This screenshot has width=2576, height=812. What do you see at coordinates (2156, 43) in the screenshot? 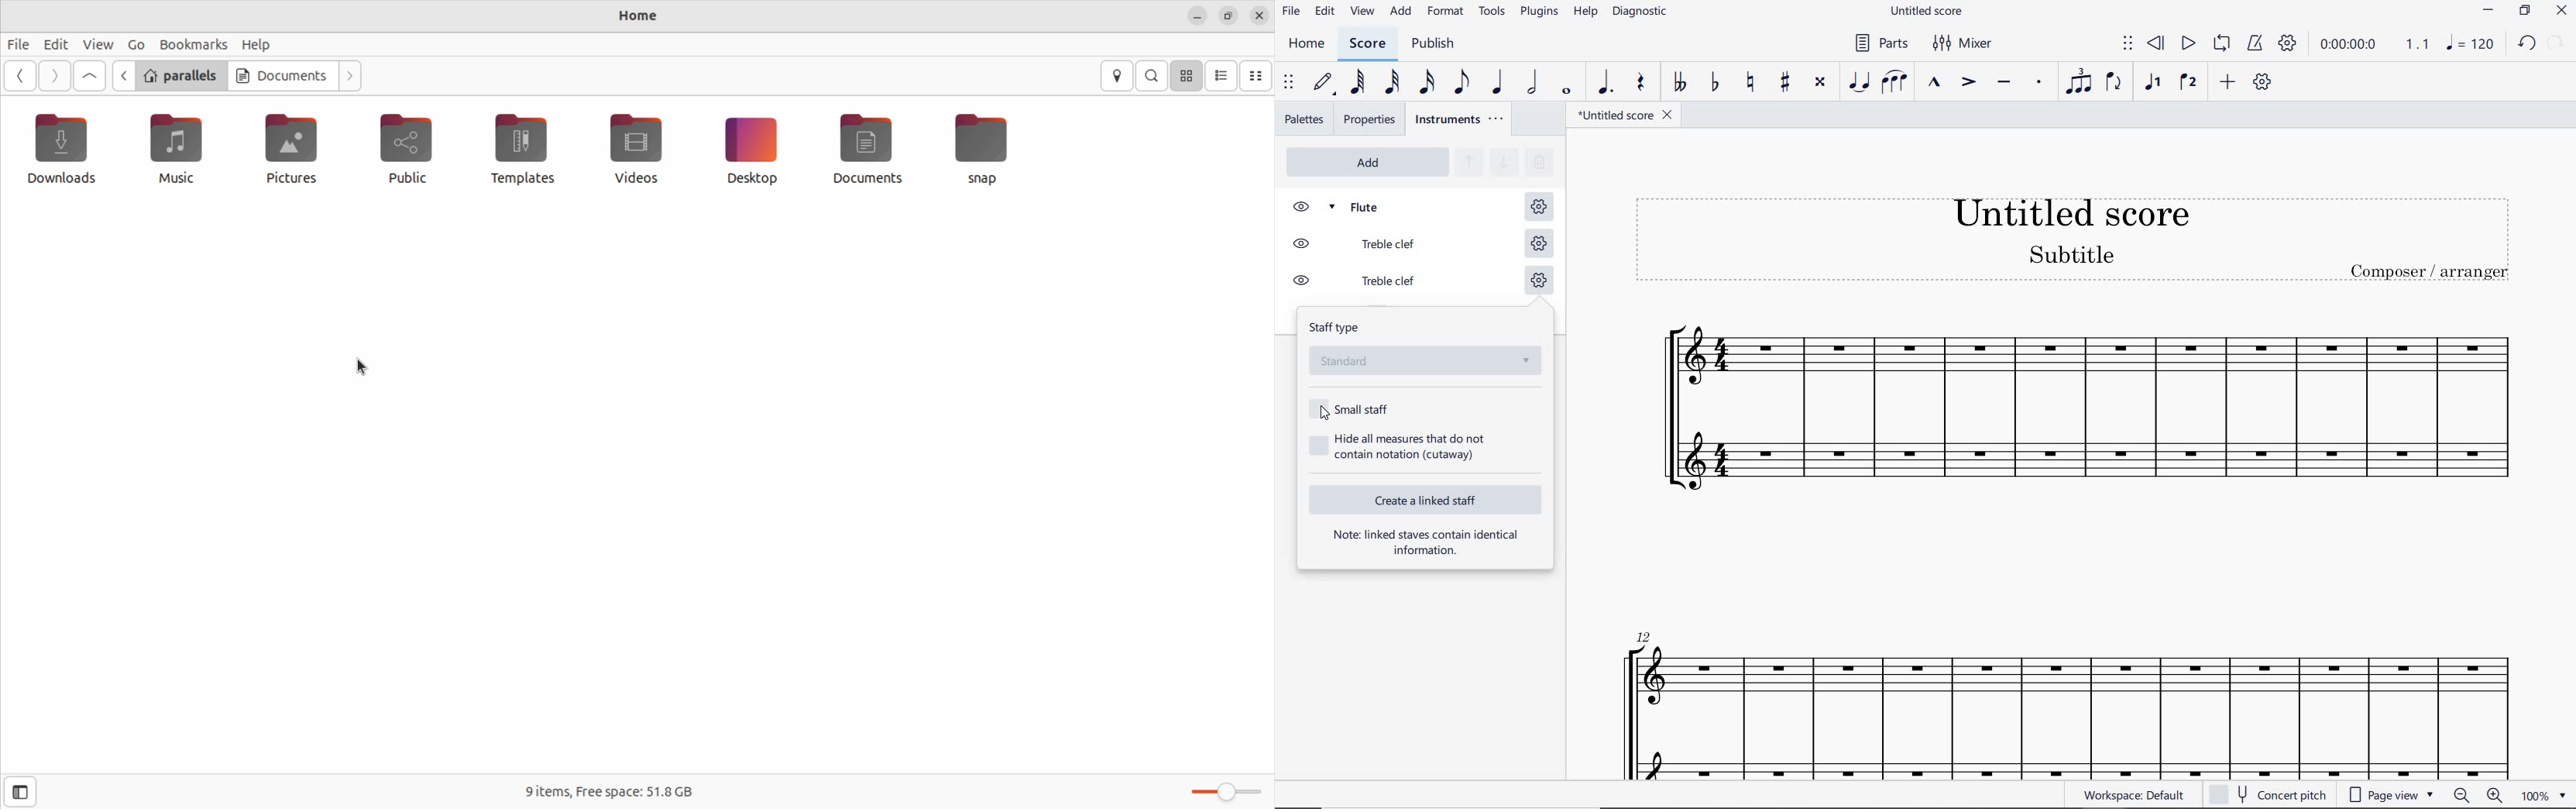
I see `REWIND` at bounding box center [2156, 43].